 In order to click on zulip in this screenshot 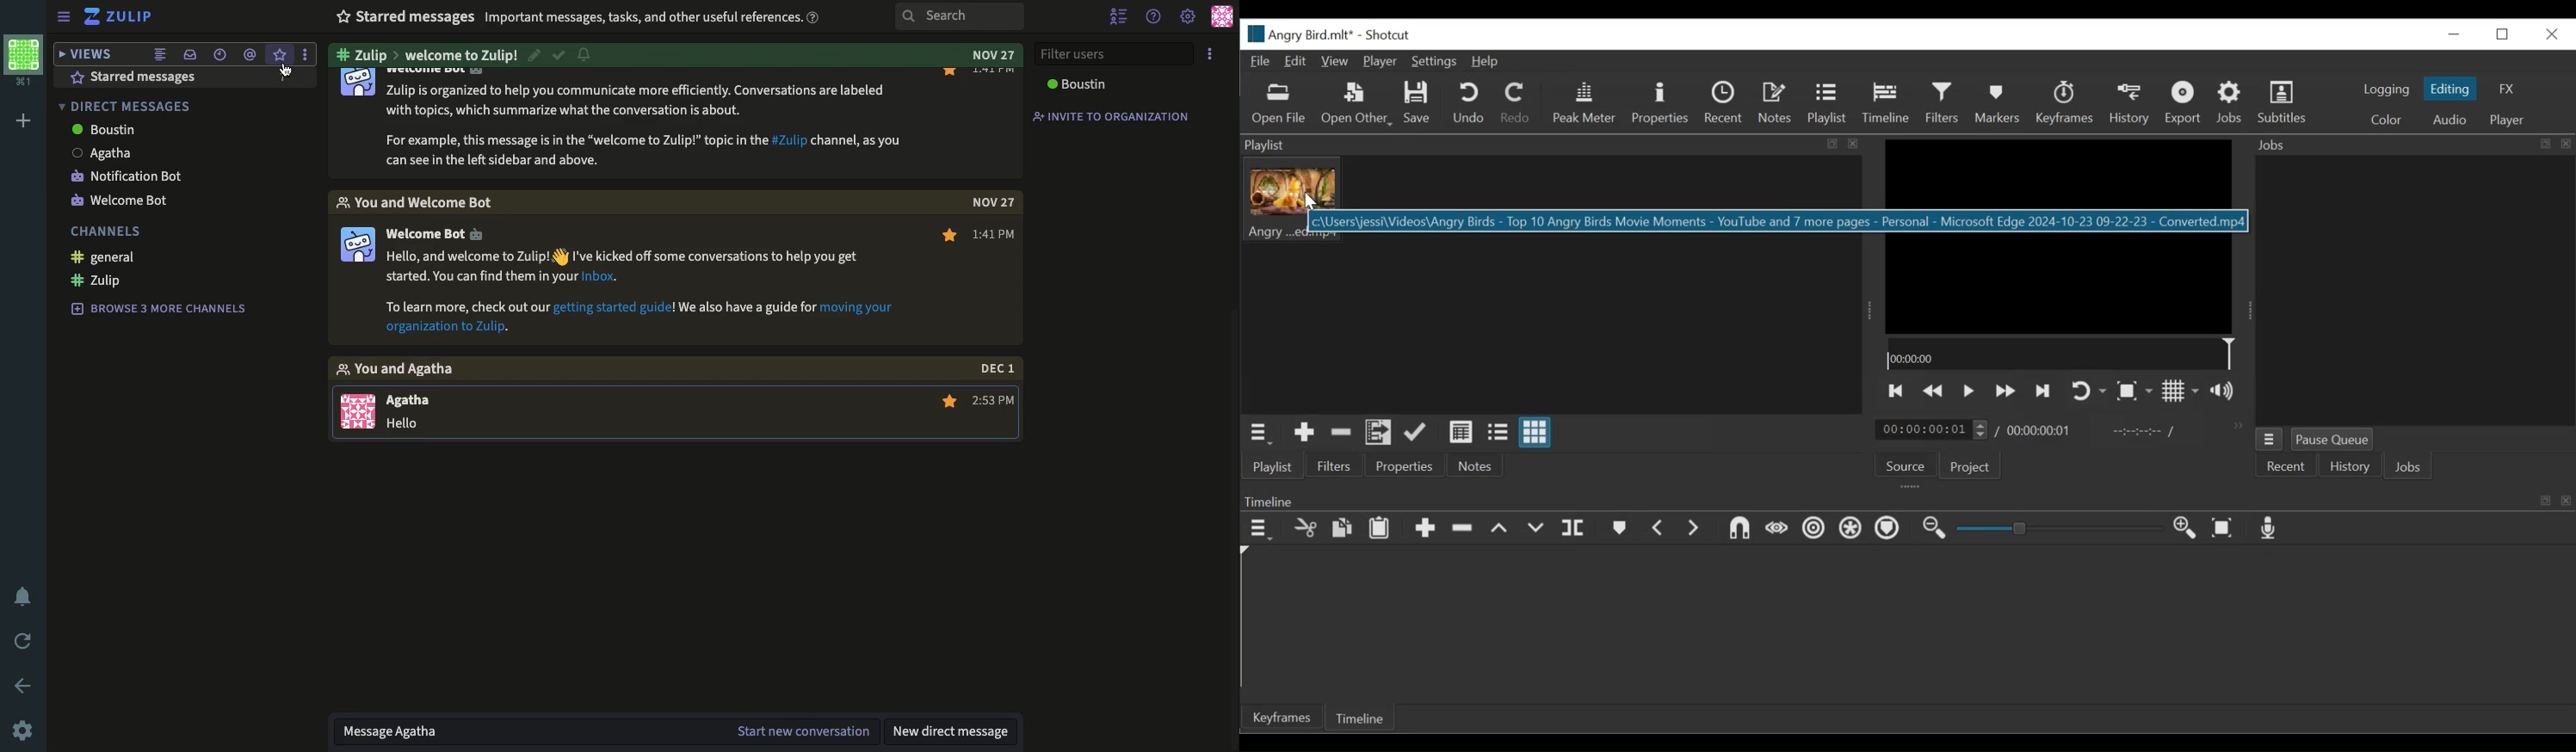, I will do `click(429, 54)`.